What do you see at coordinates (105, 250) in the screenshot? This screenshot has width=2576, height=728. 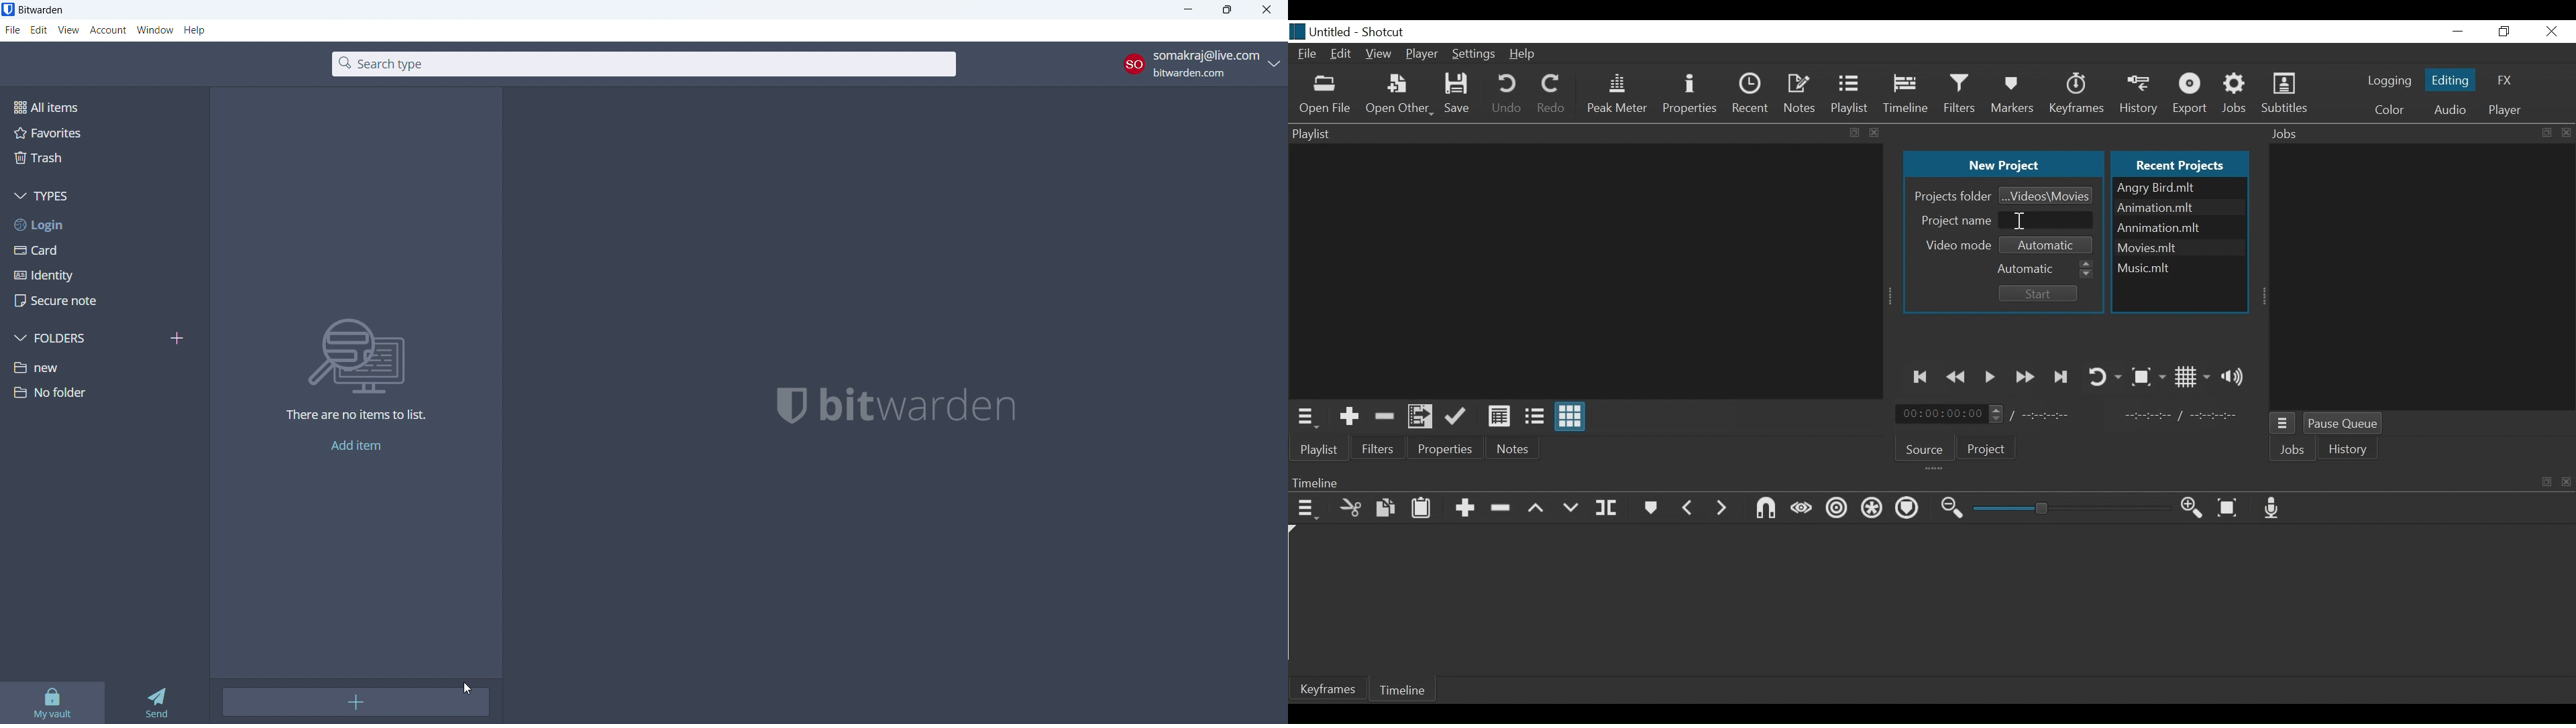 I see `card` at bounding box center [105, 250].